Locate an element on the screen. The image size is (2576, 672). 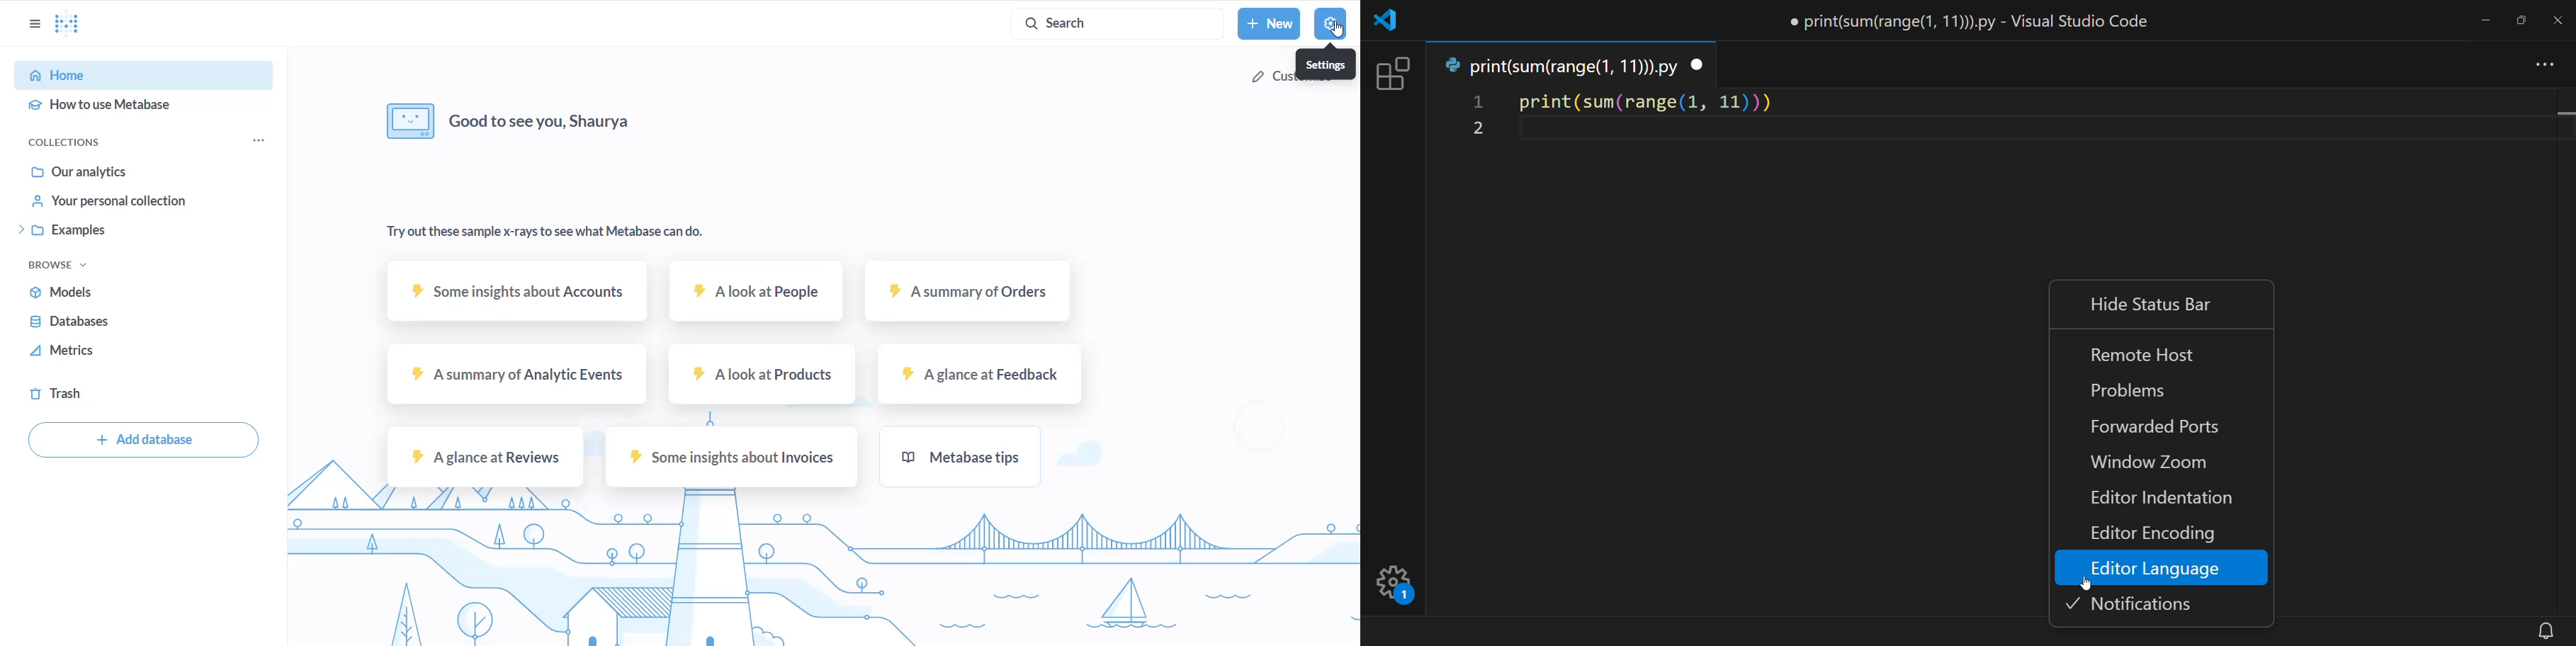
metabase tips sample is located at coordinates (963, 457).